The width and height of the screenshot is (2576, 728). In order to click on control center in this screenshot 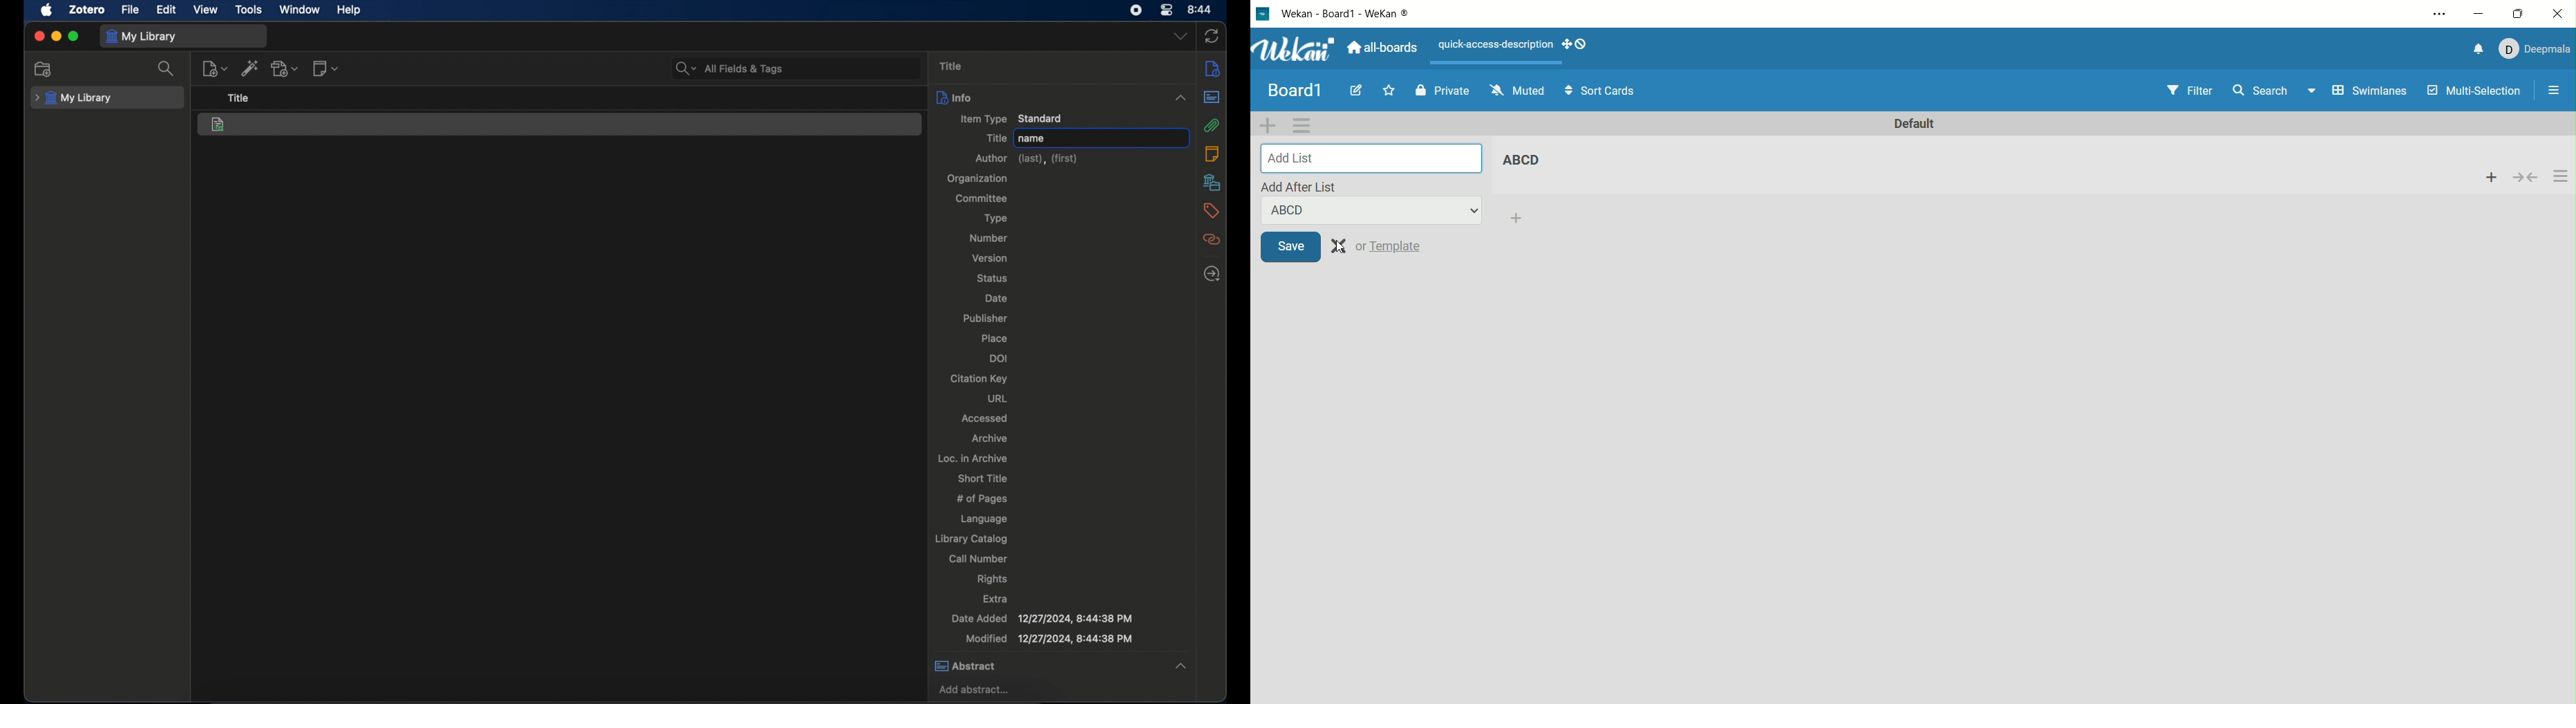, I will do `click(1168, 10)`.